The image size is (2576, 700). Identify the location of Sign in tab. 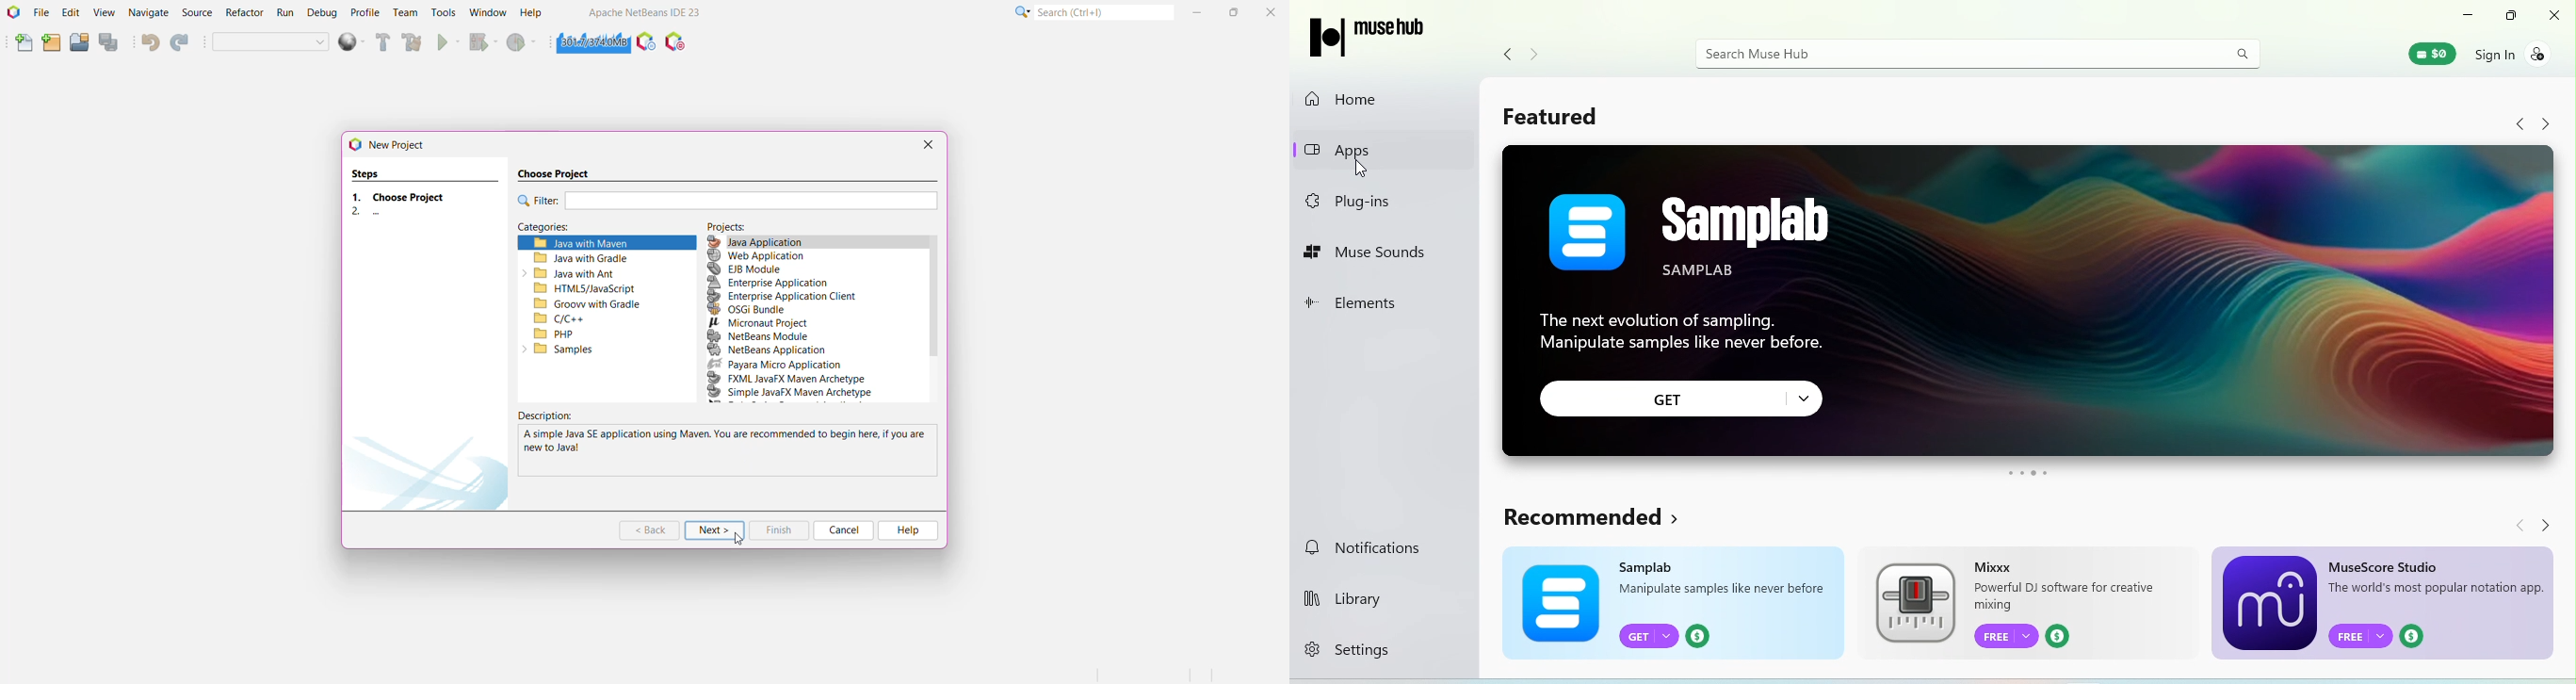
(2514, 55).